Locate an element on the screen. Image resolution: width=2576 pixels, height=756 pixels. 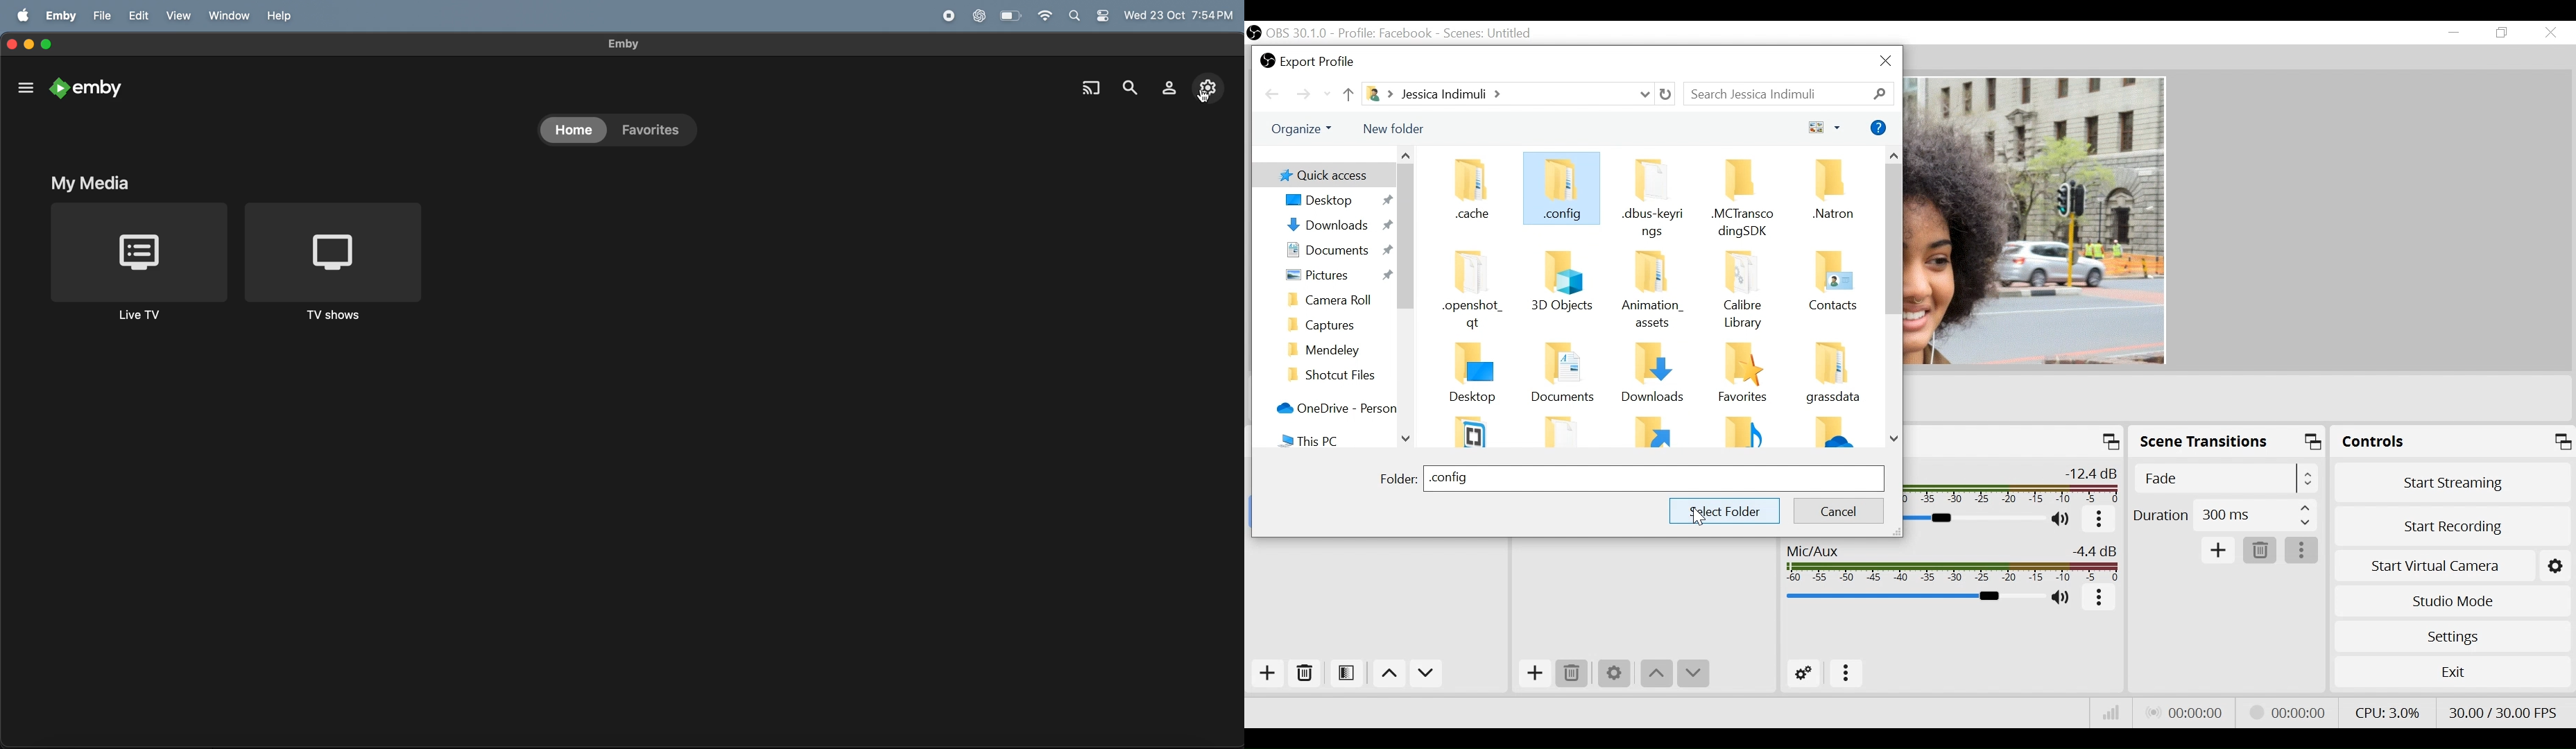
Navigation is located at coordinates (1337, 349).